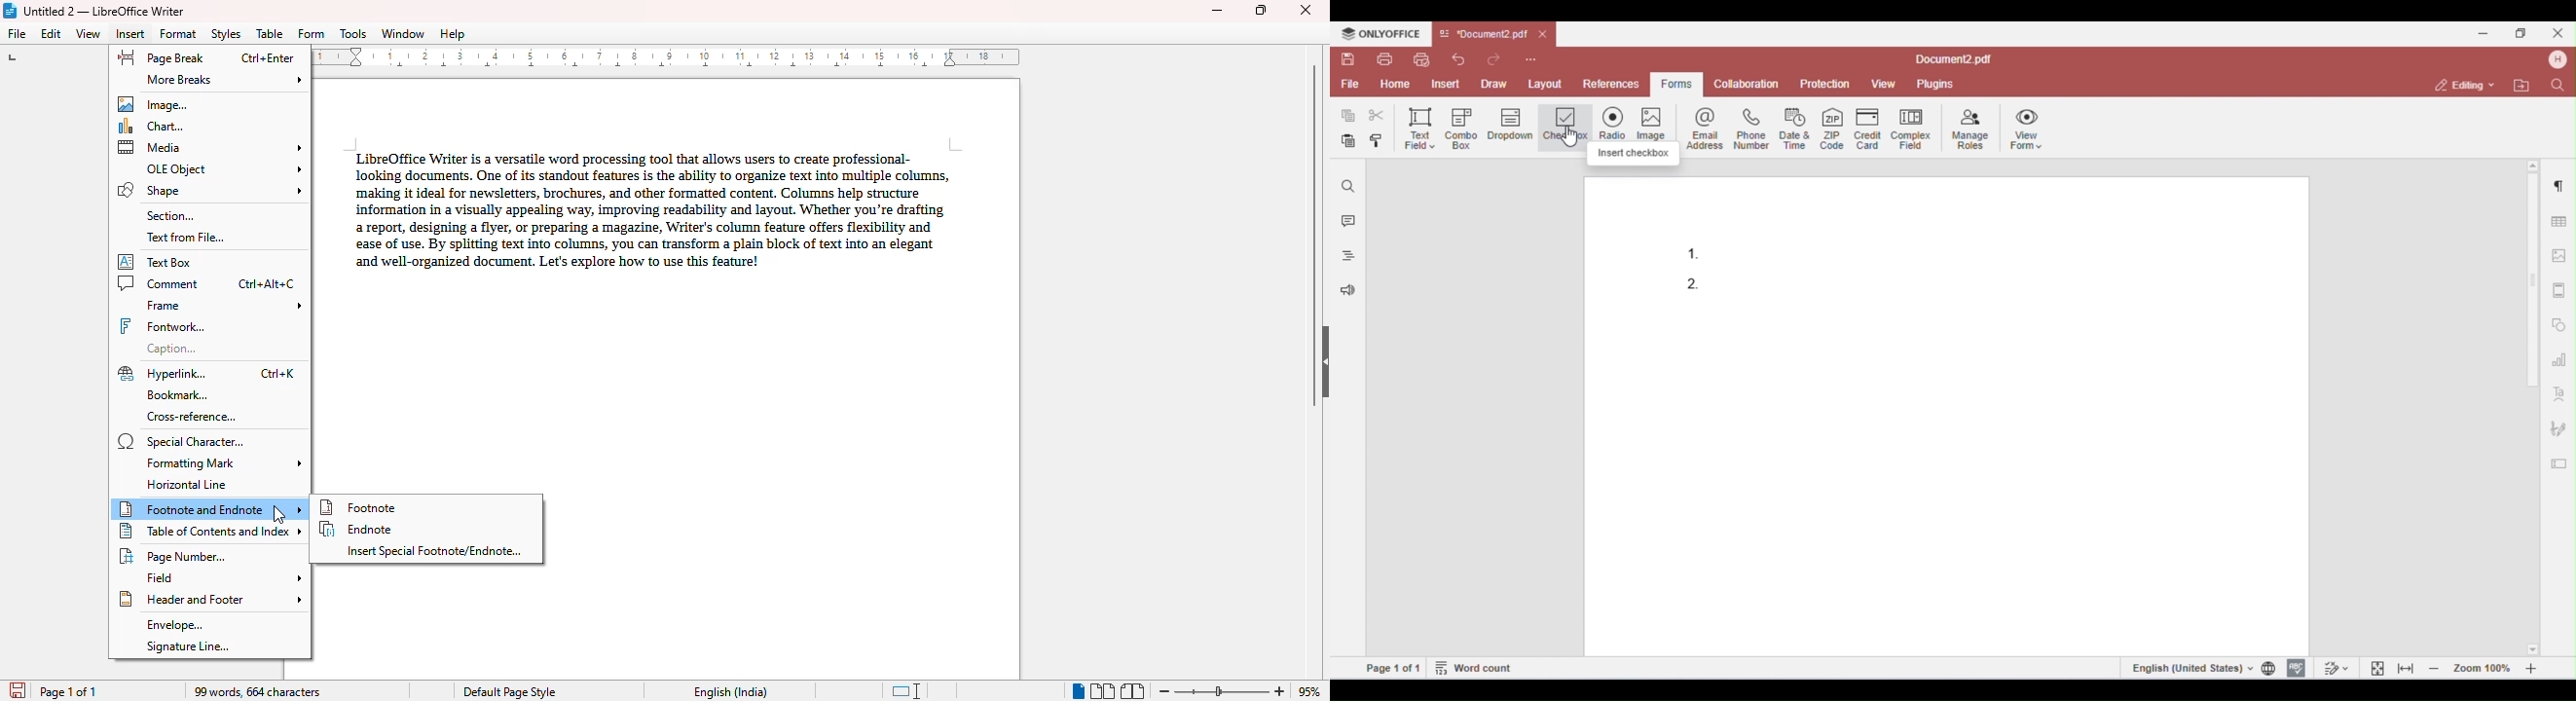  Describe the element at coordinates (172, 625) in the screenshot. I see `envelope` at that location.